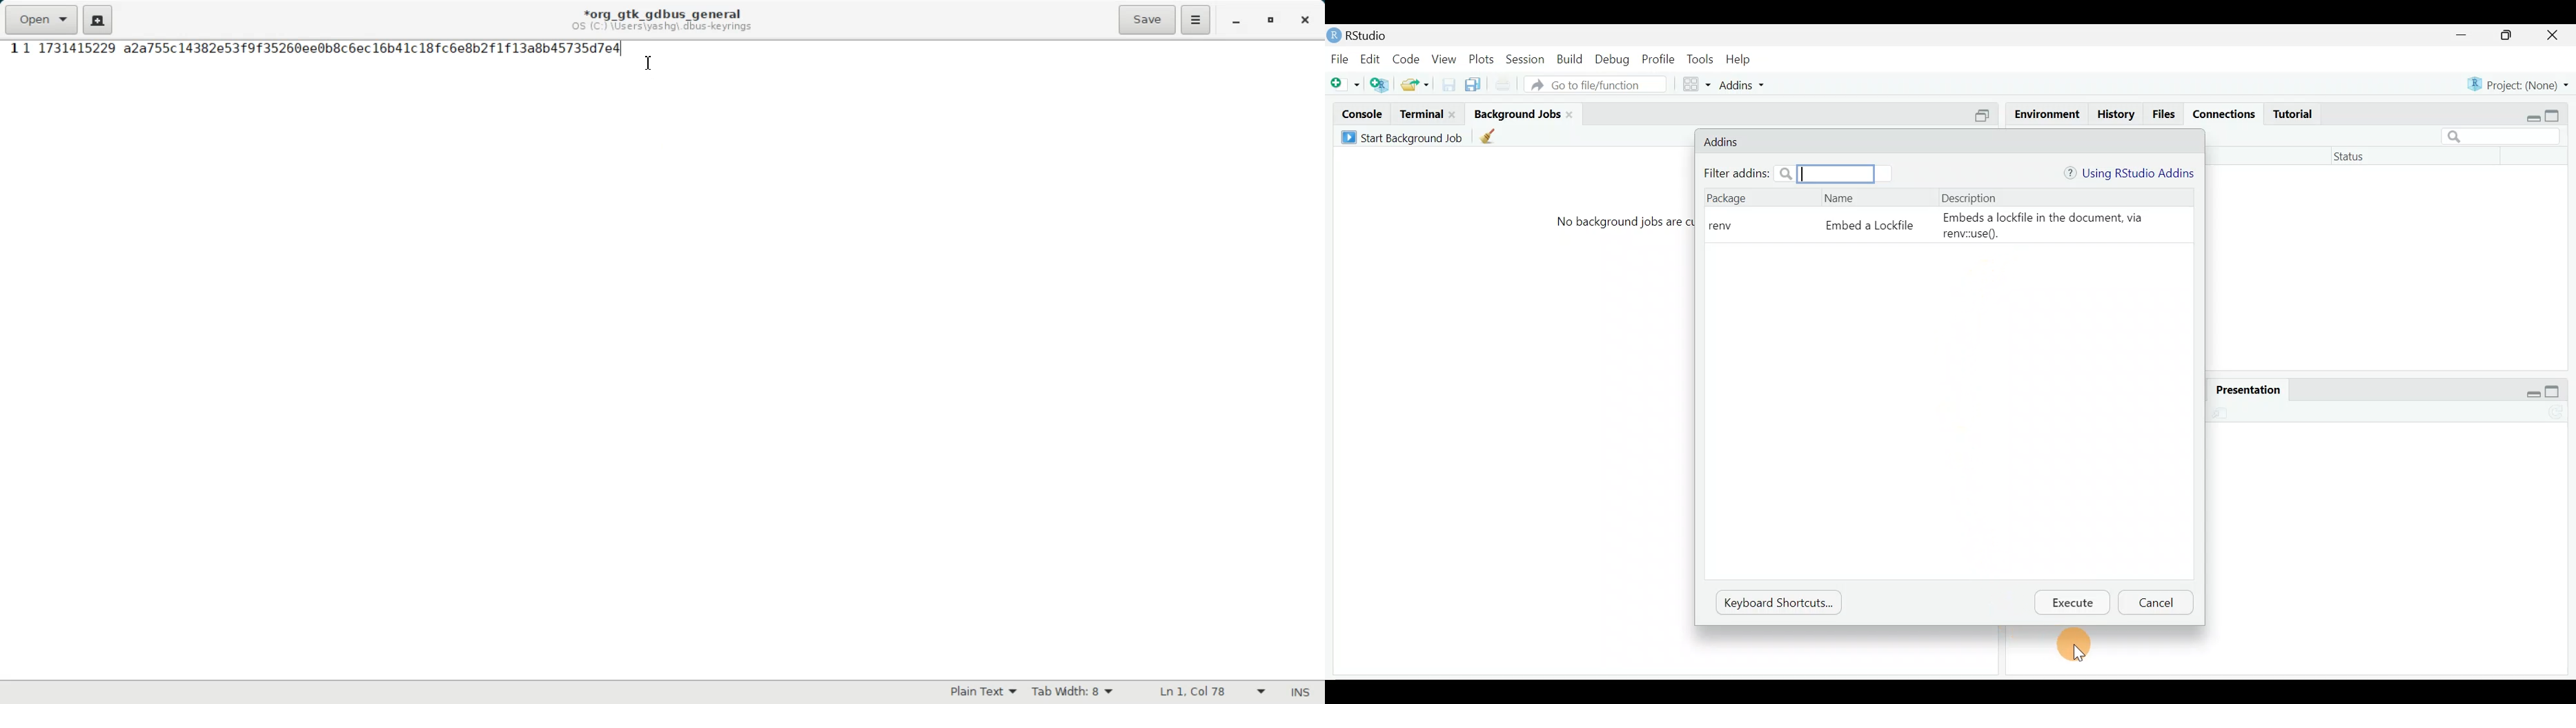  I want to click on Session, so click(1528, 60).